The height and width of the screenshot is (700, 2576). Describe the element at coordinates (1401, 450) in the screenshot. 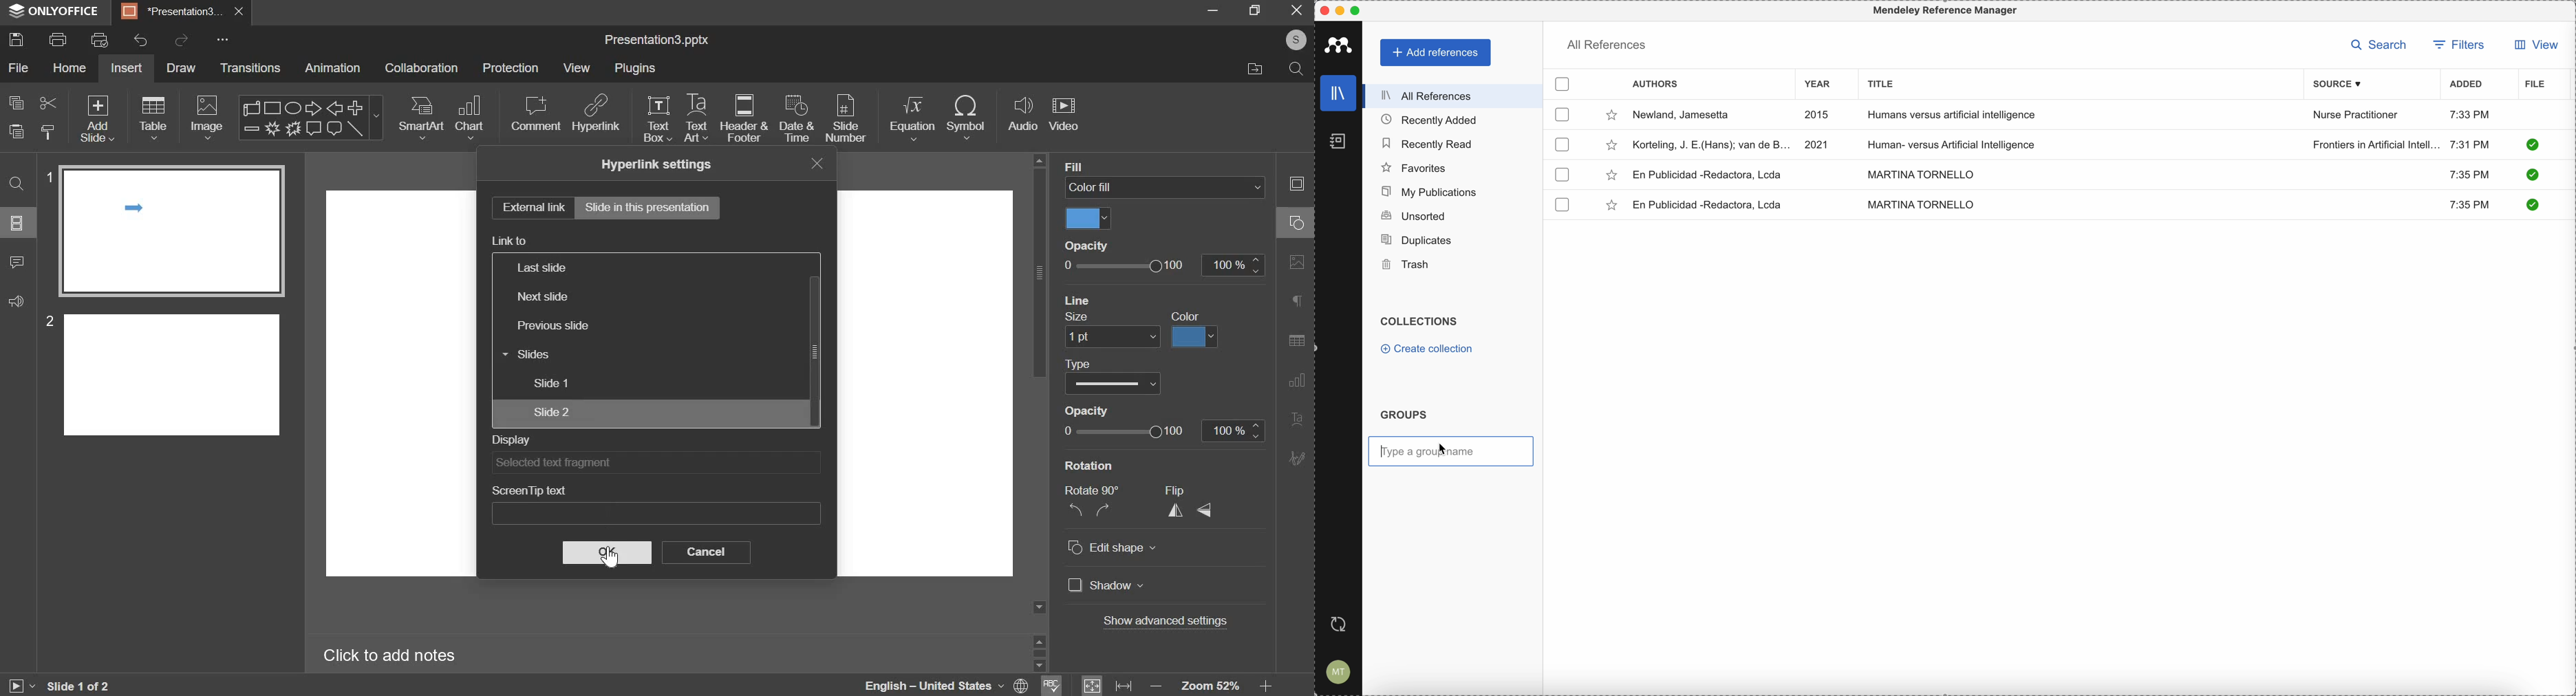

I see `type a group name` at that location.